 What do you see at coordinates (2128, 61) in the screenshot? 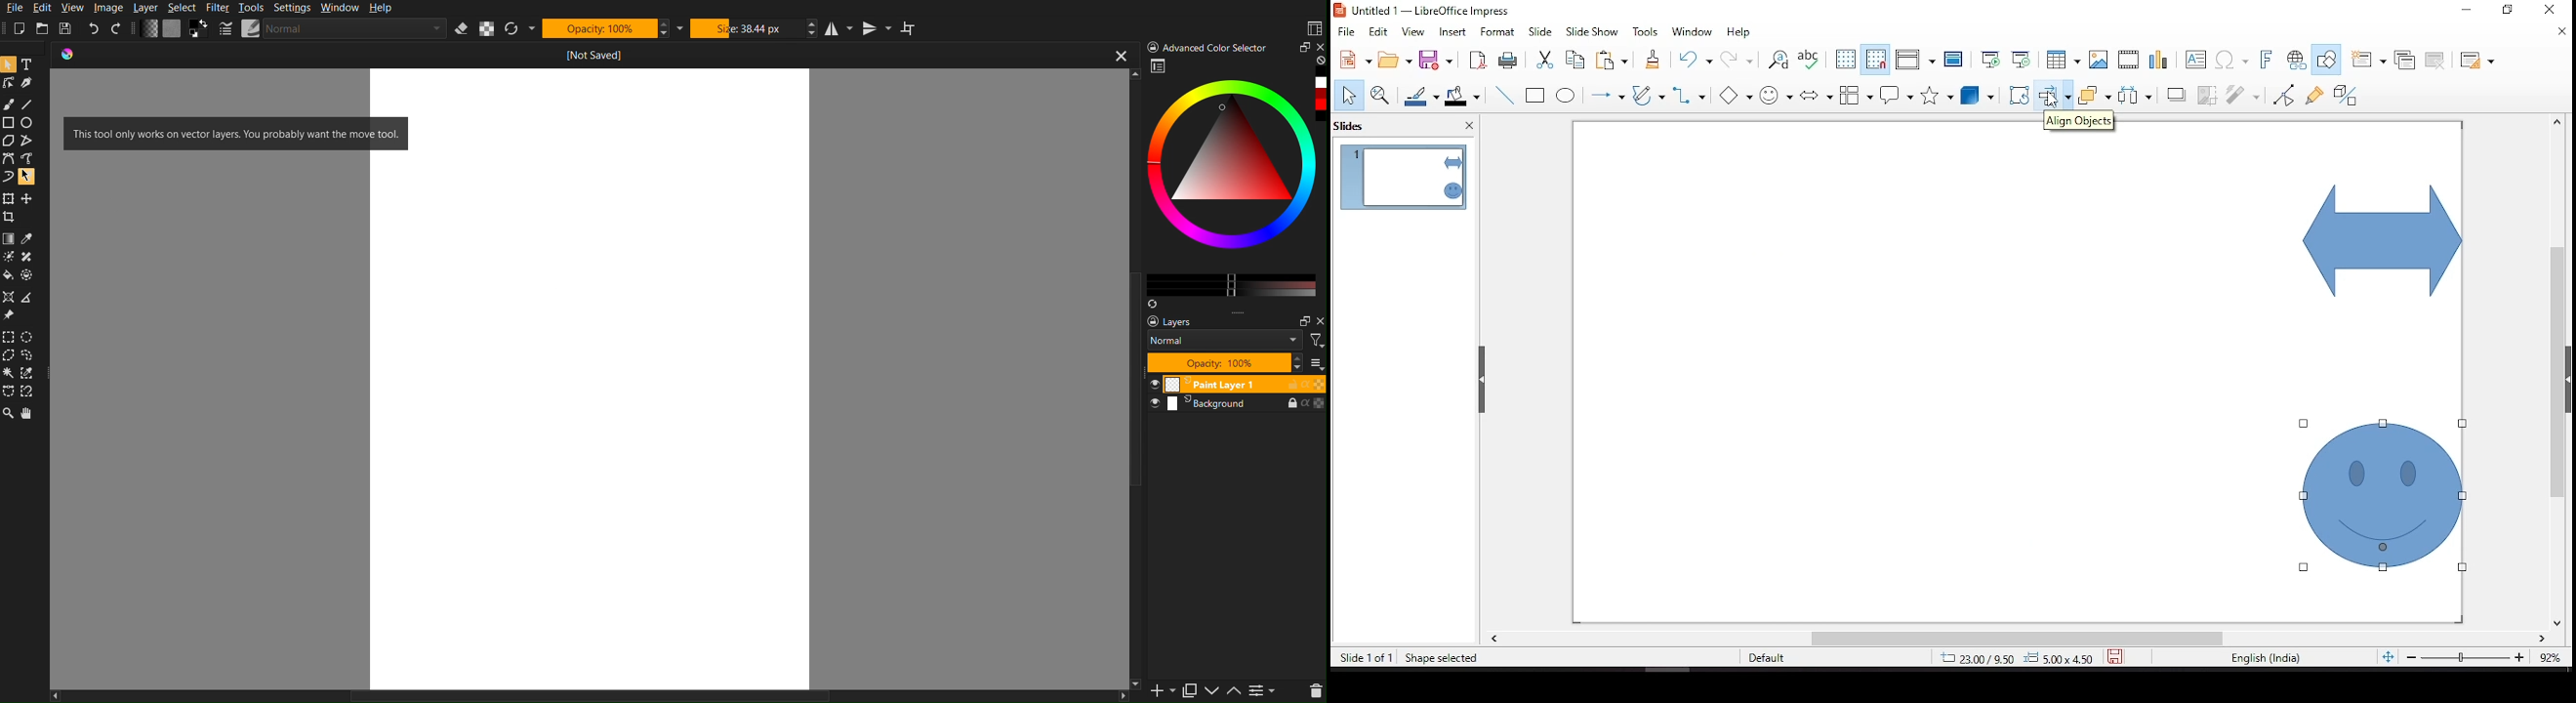
I see `insert audio or video` at bounding box center [2128, 61].